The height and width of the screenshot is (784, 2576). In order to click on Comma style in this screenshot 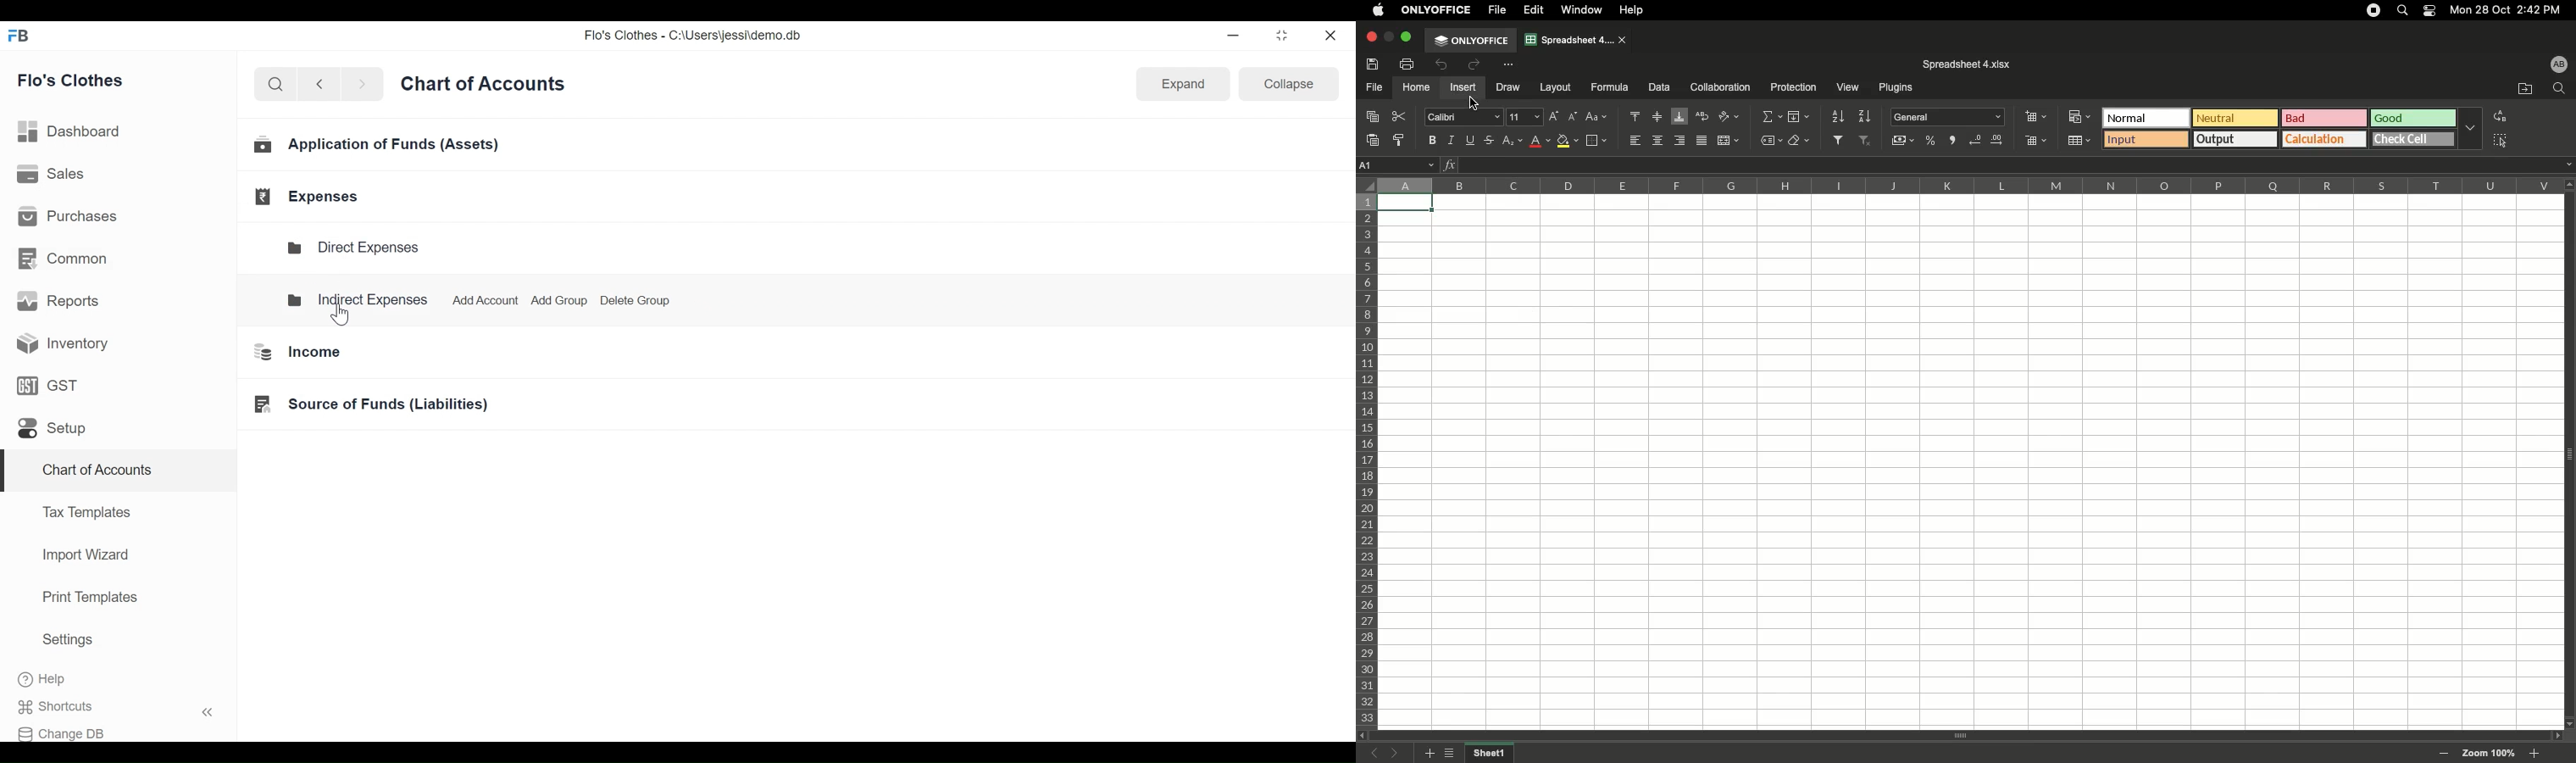, I will do `click(1954, 141)`.